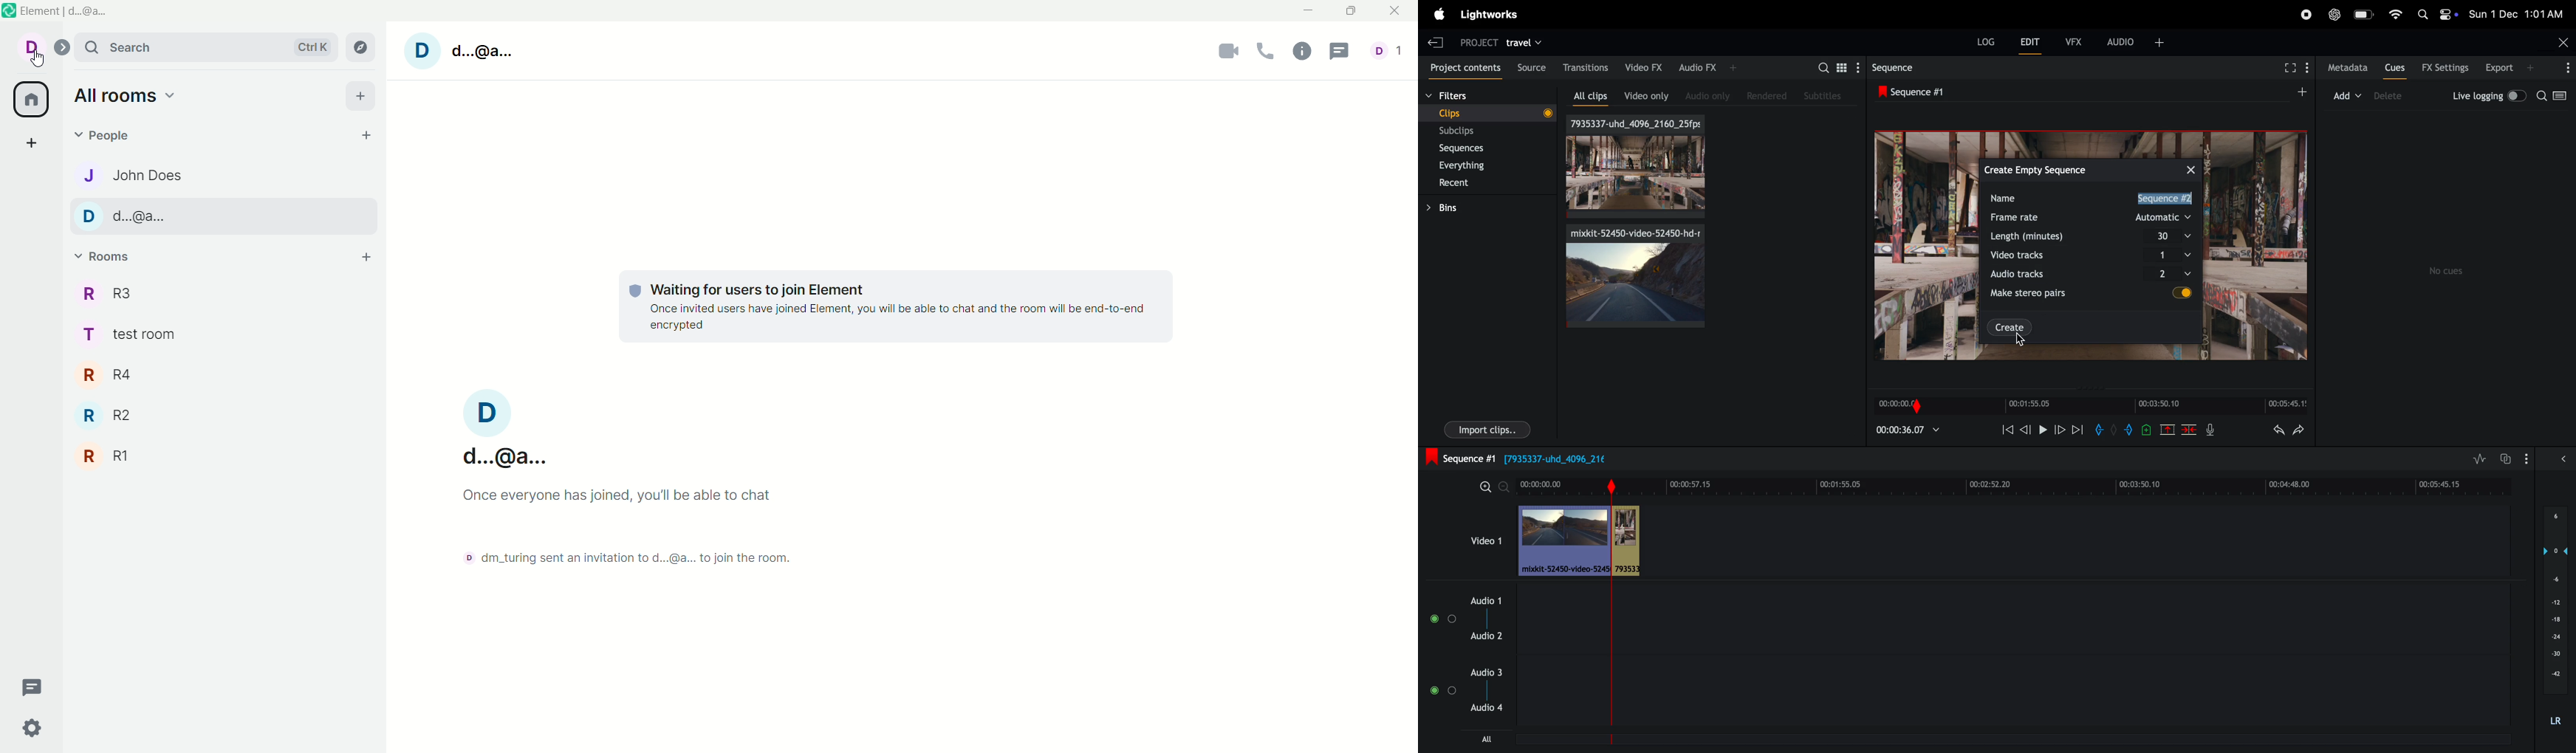  Describe the element at coordinates (1483, 208) in the screenshot. I see `bins` at that location.